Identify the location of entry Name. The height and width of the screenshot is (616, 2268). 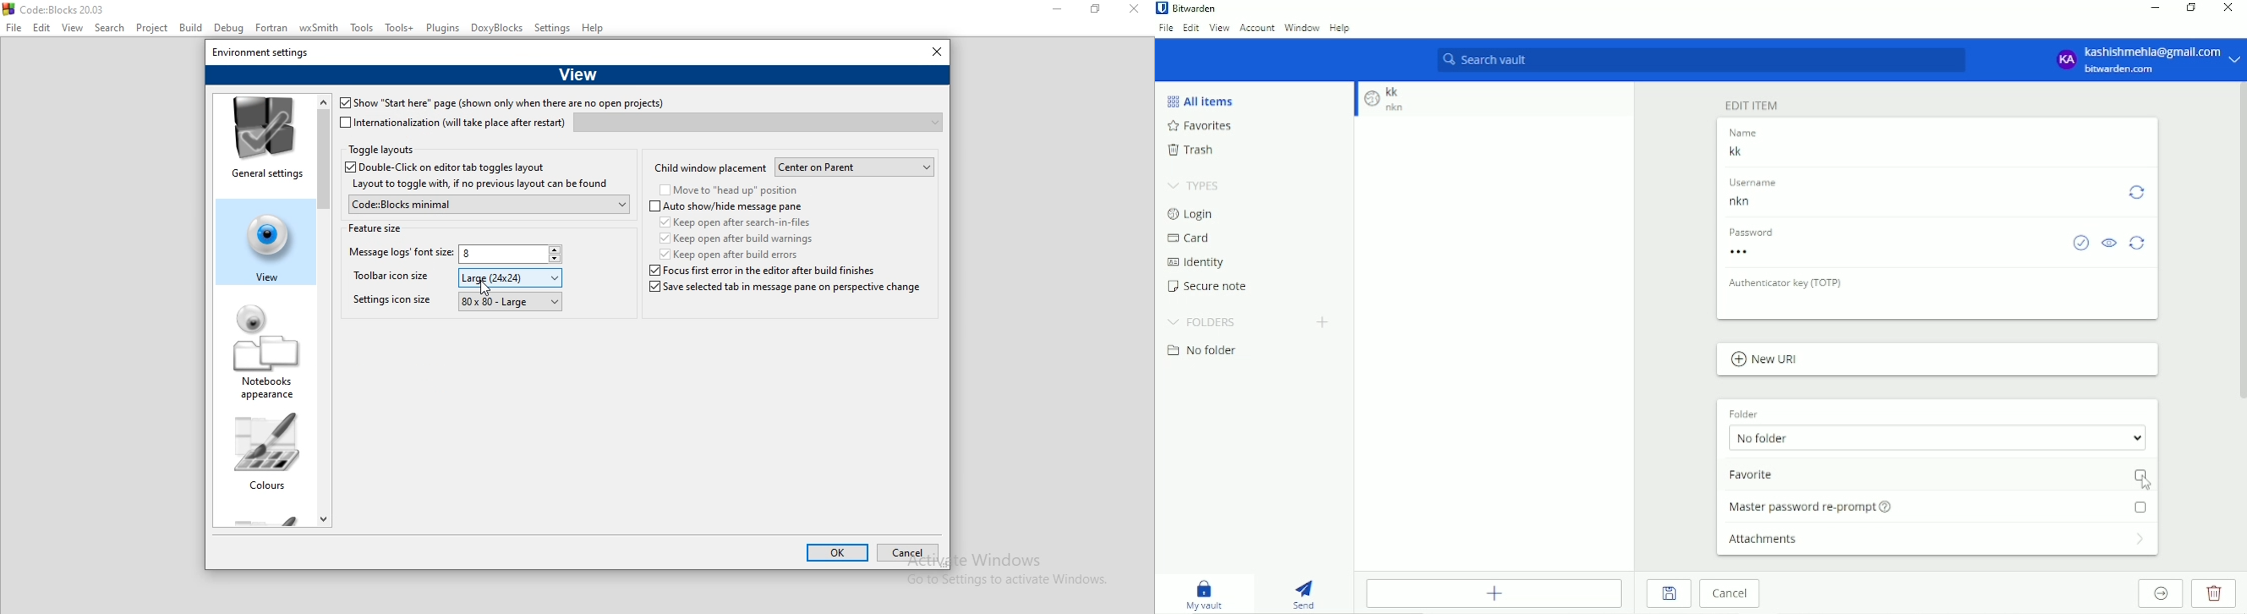
(1751, 153).